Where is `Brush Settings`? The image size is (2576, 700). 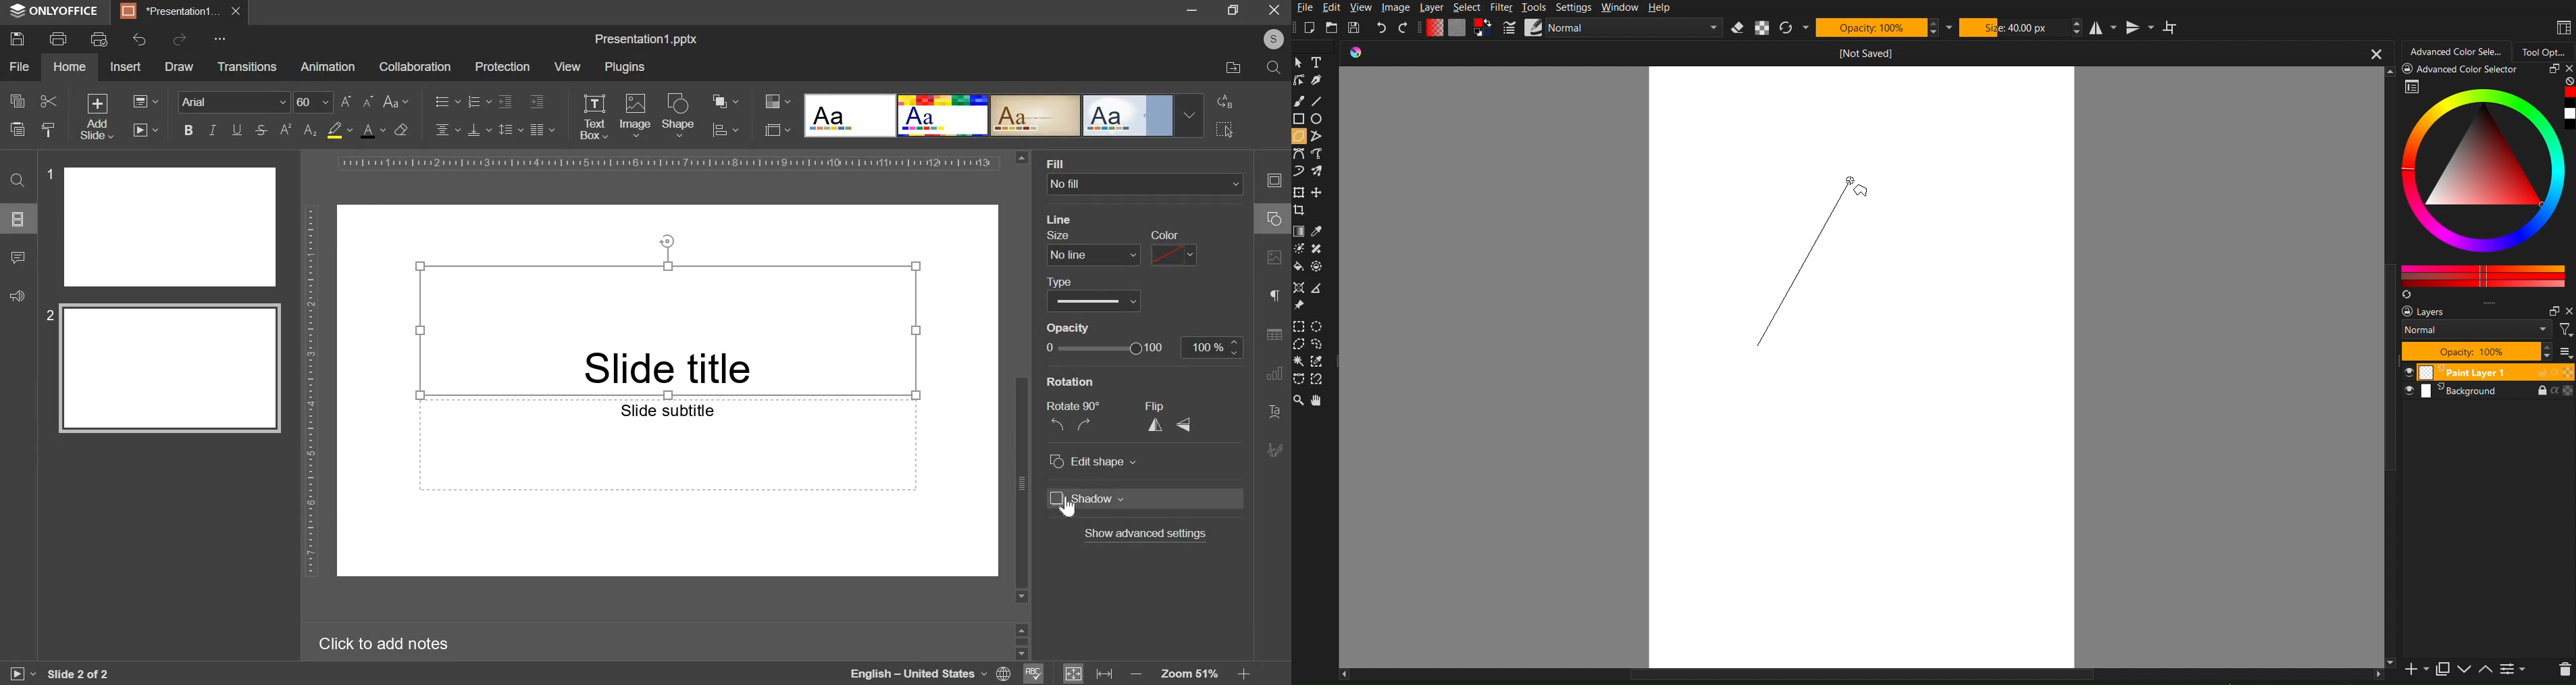 Brush Settings is located at coordinates (1614, 29).